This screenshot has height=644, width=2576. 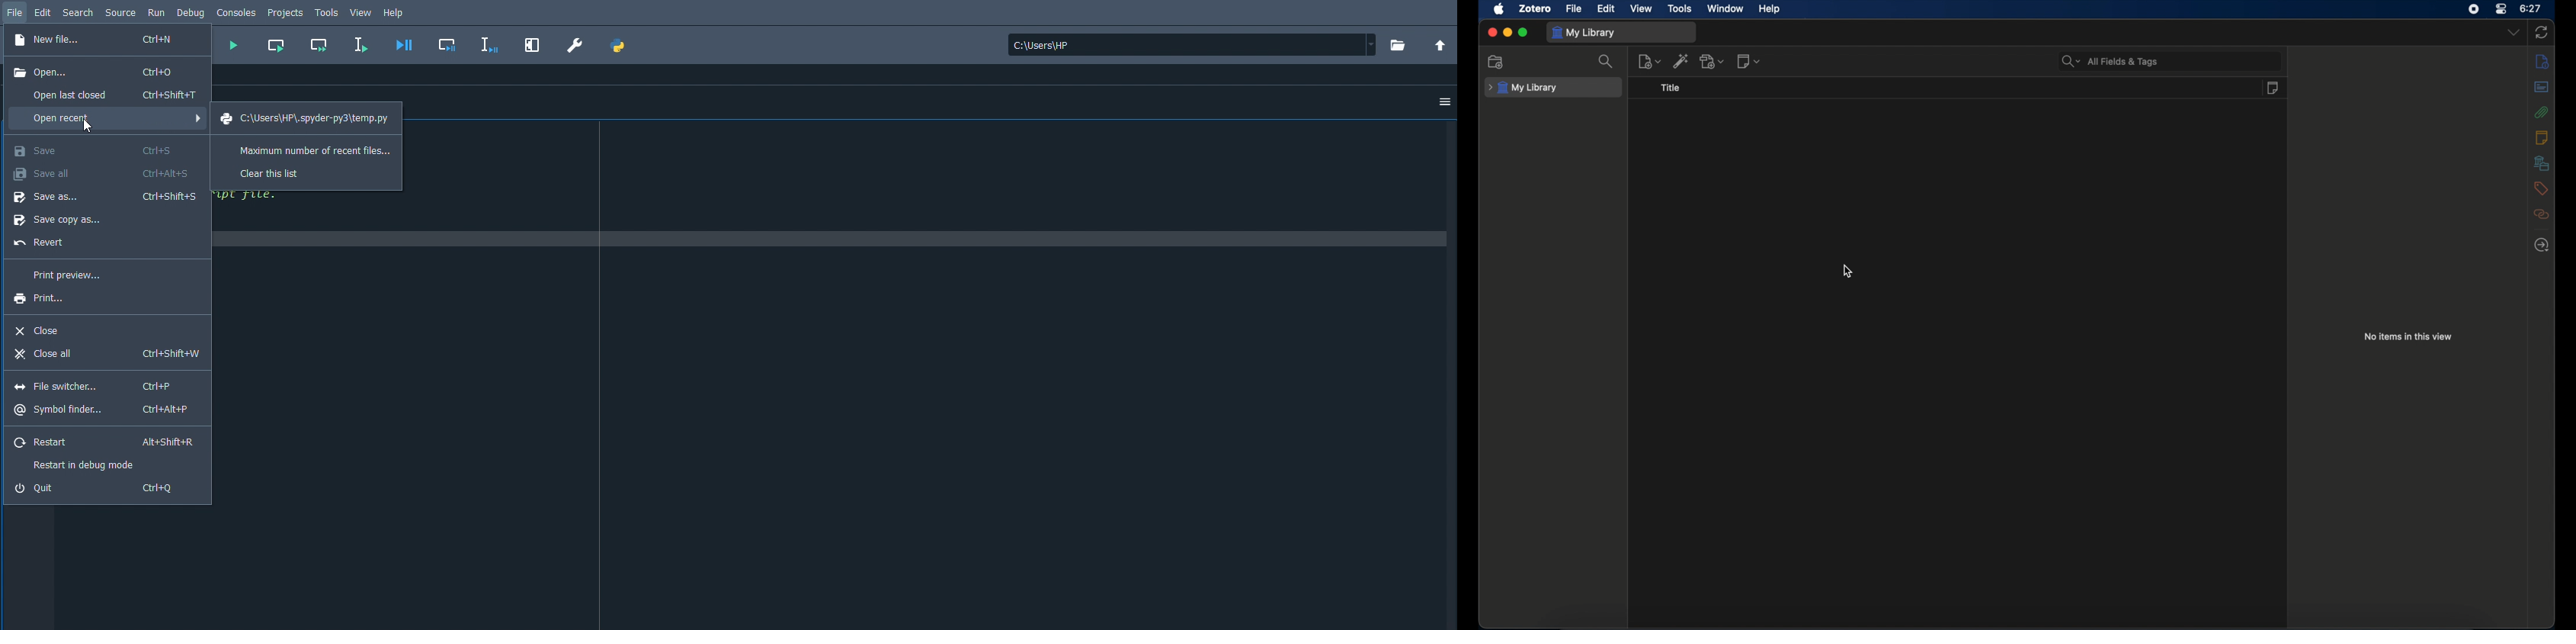 What do you see at coordinates (450, 43) in the screenshot?
I see `Debug cell` at bounding box center [450, 43].